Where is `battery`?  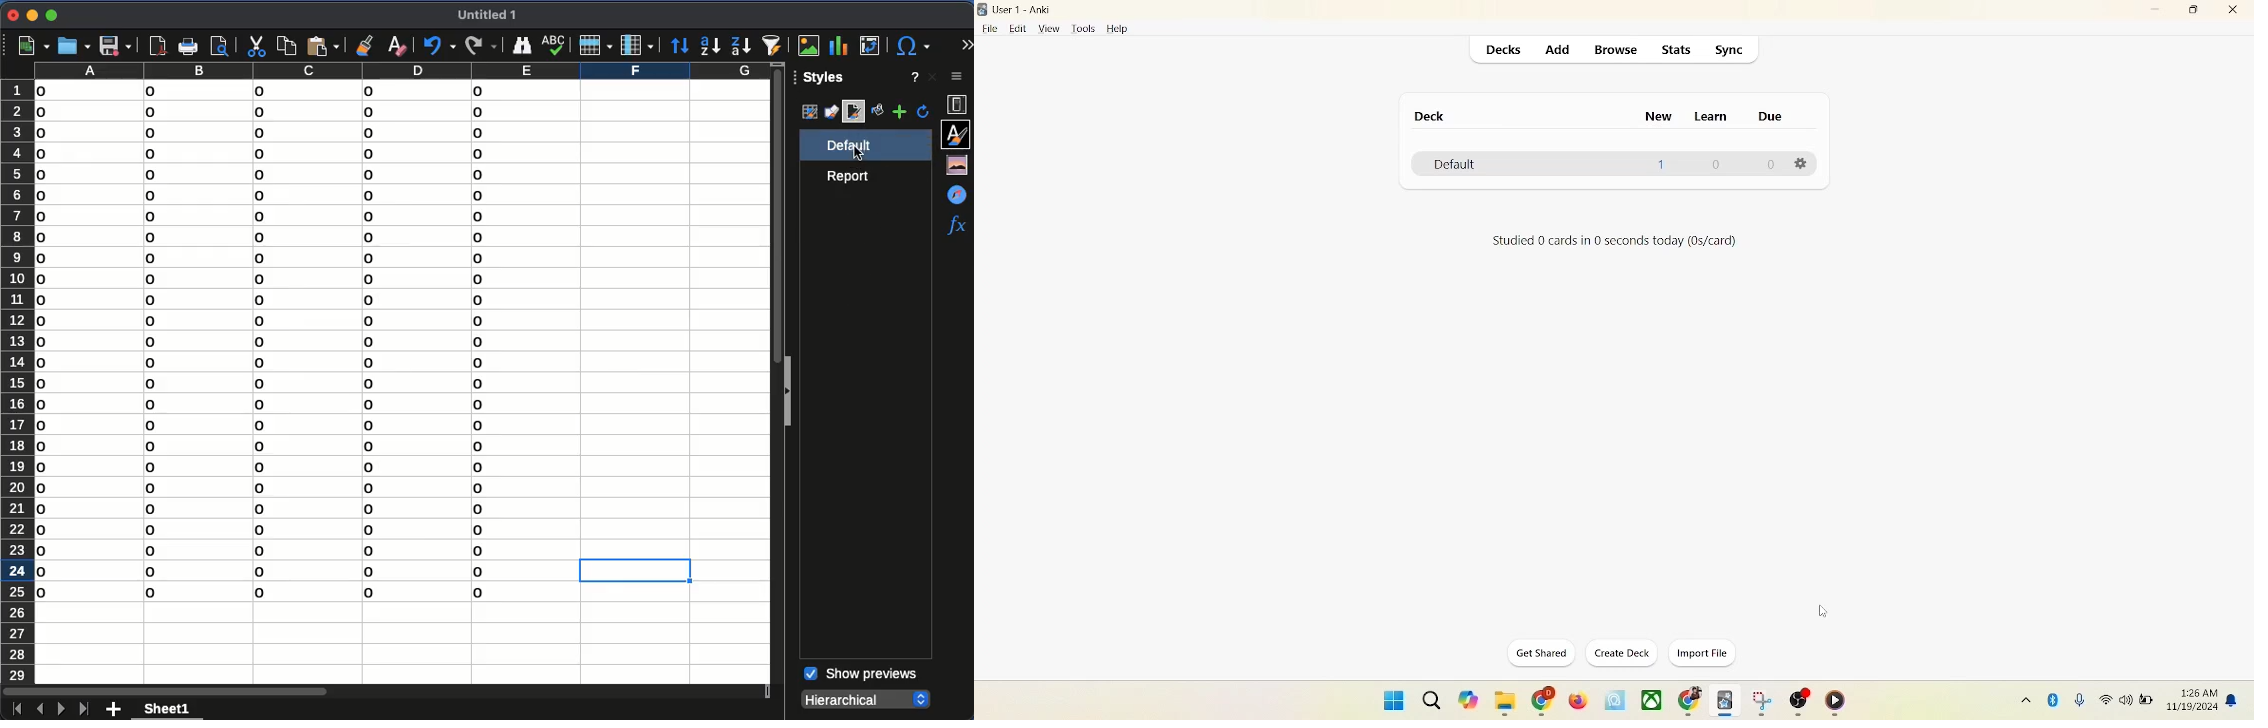 battery is located at coordinates (2146, 702).